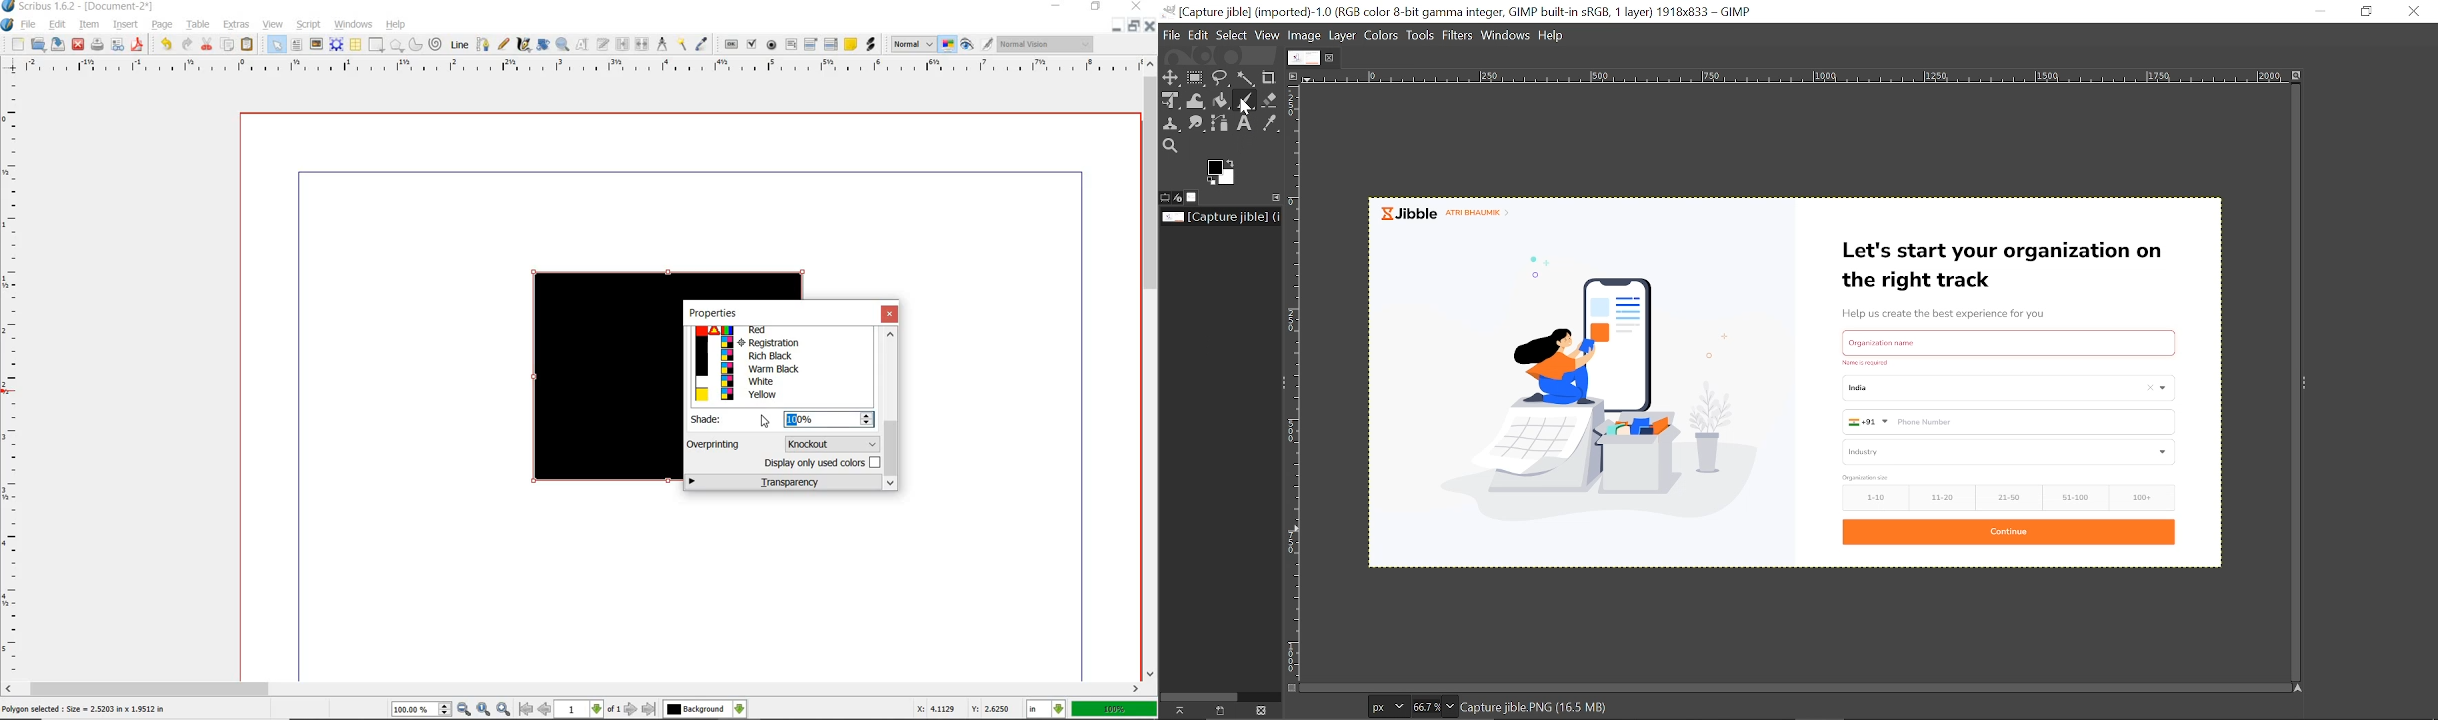 Image resolution: width=2464 pixels, height=728 pixels. What do you see at coordinates (682, 46) in the screenshot?
I see `copy item properties` at bounding box center [682, 46].